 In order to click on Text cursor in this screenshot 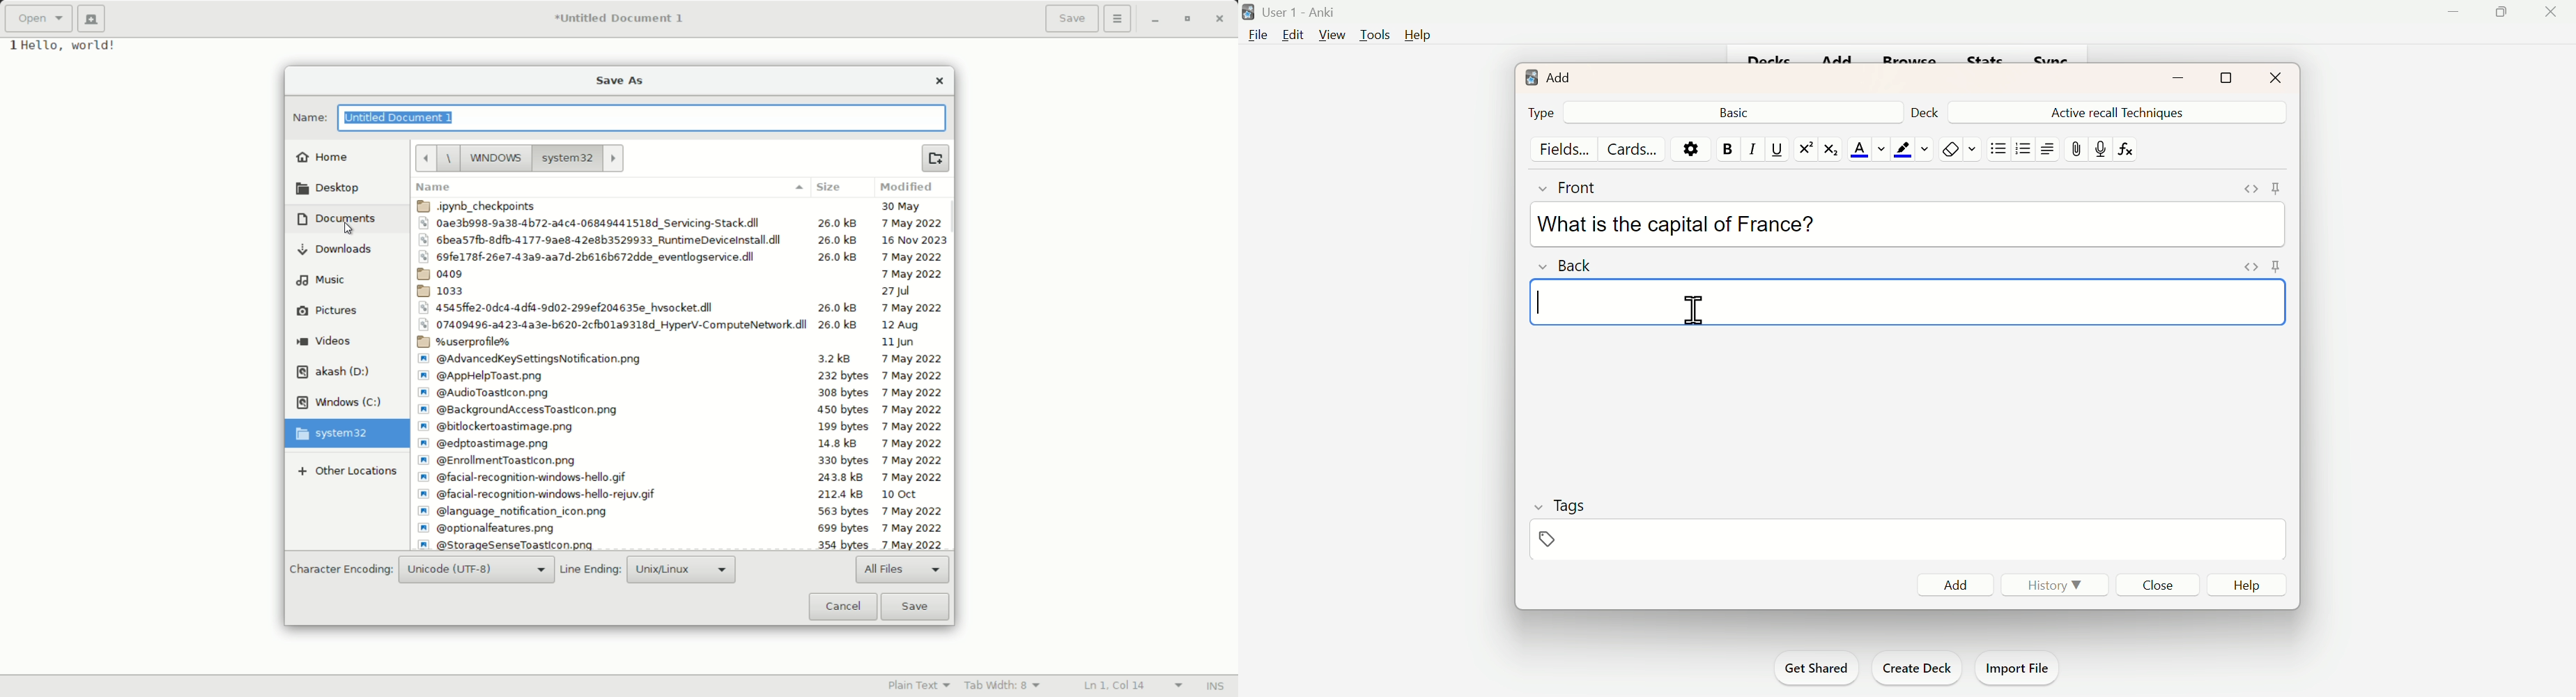, I will do `click(1534, 307)`.